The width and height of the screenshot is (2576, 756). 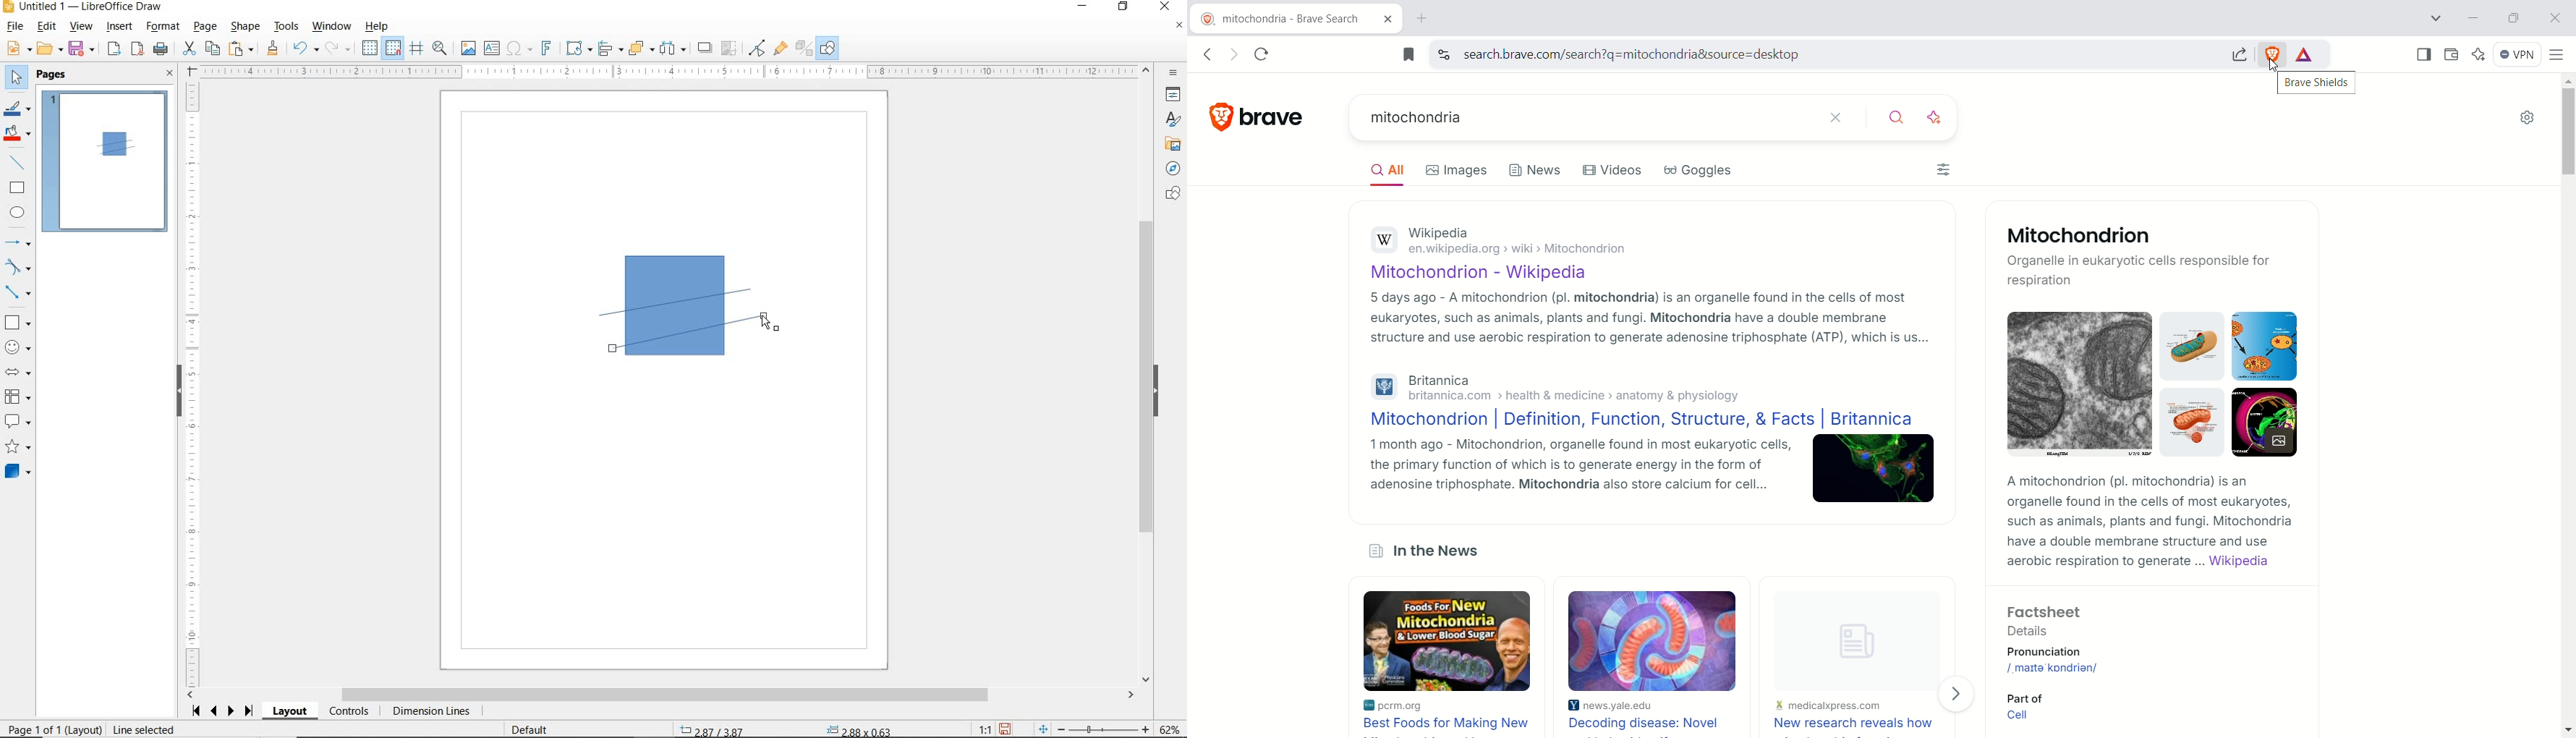 I want to click on 3D SHAPES, so click(x=18, y=471).